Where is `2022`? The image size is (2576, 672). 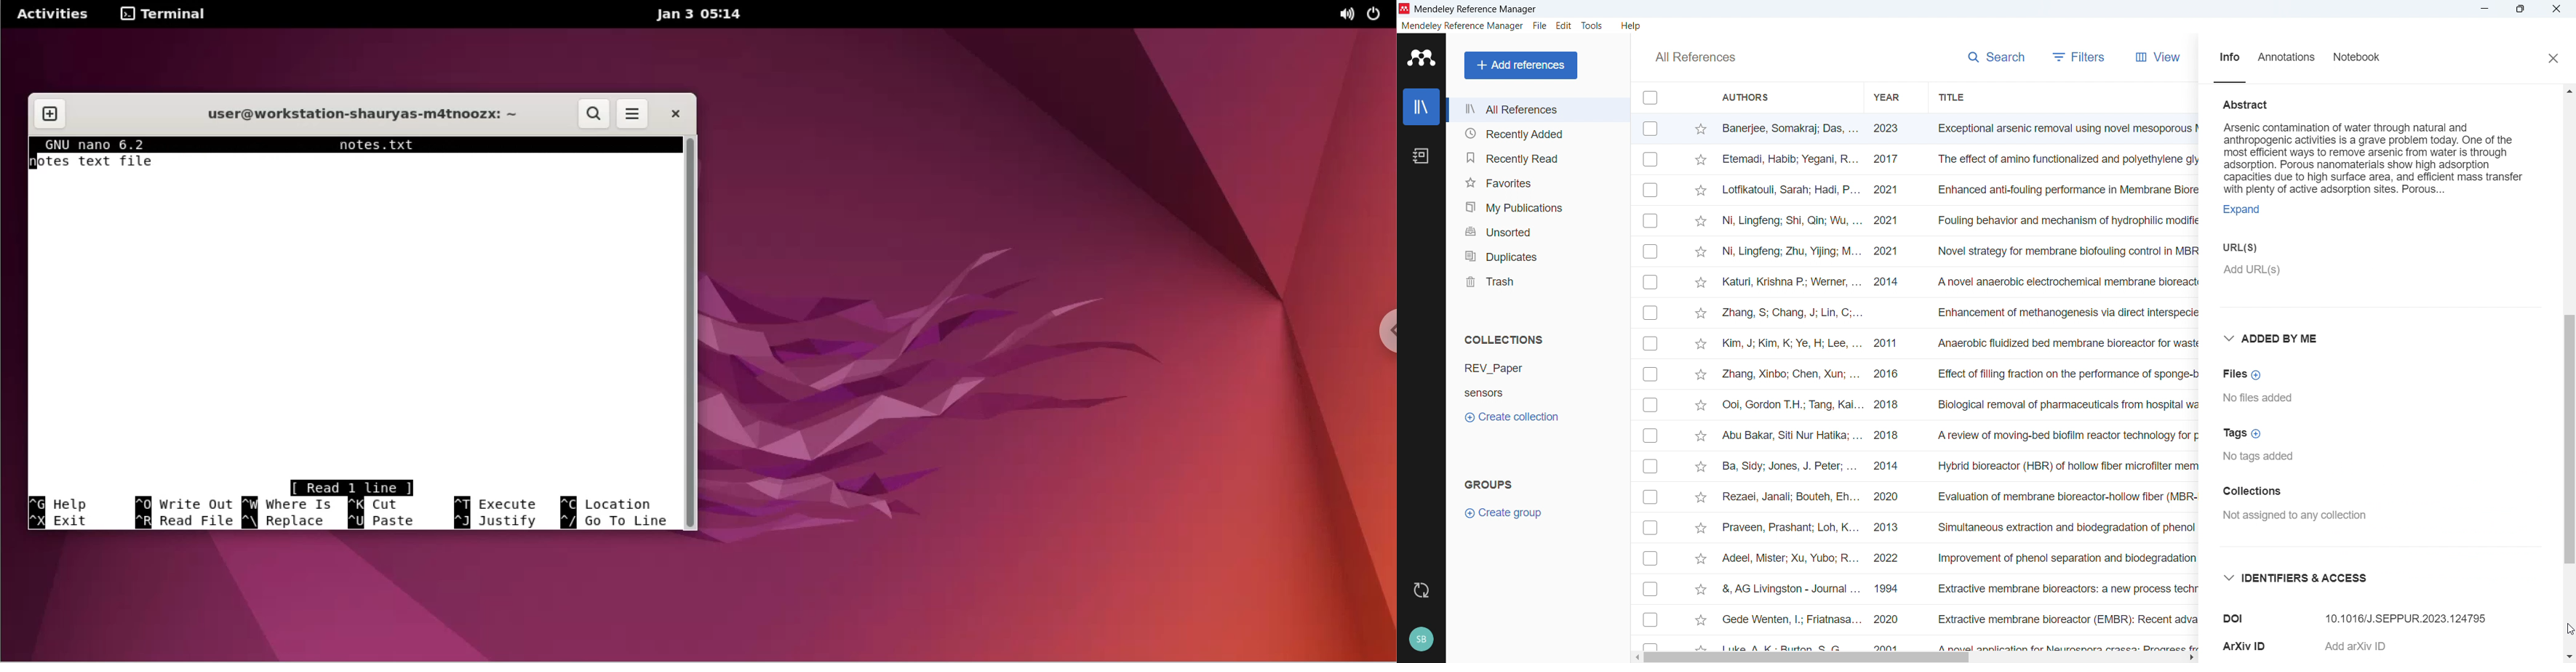 2022 is located at coordinates (1892, 559).